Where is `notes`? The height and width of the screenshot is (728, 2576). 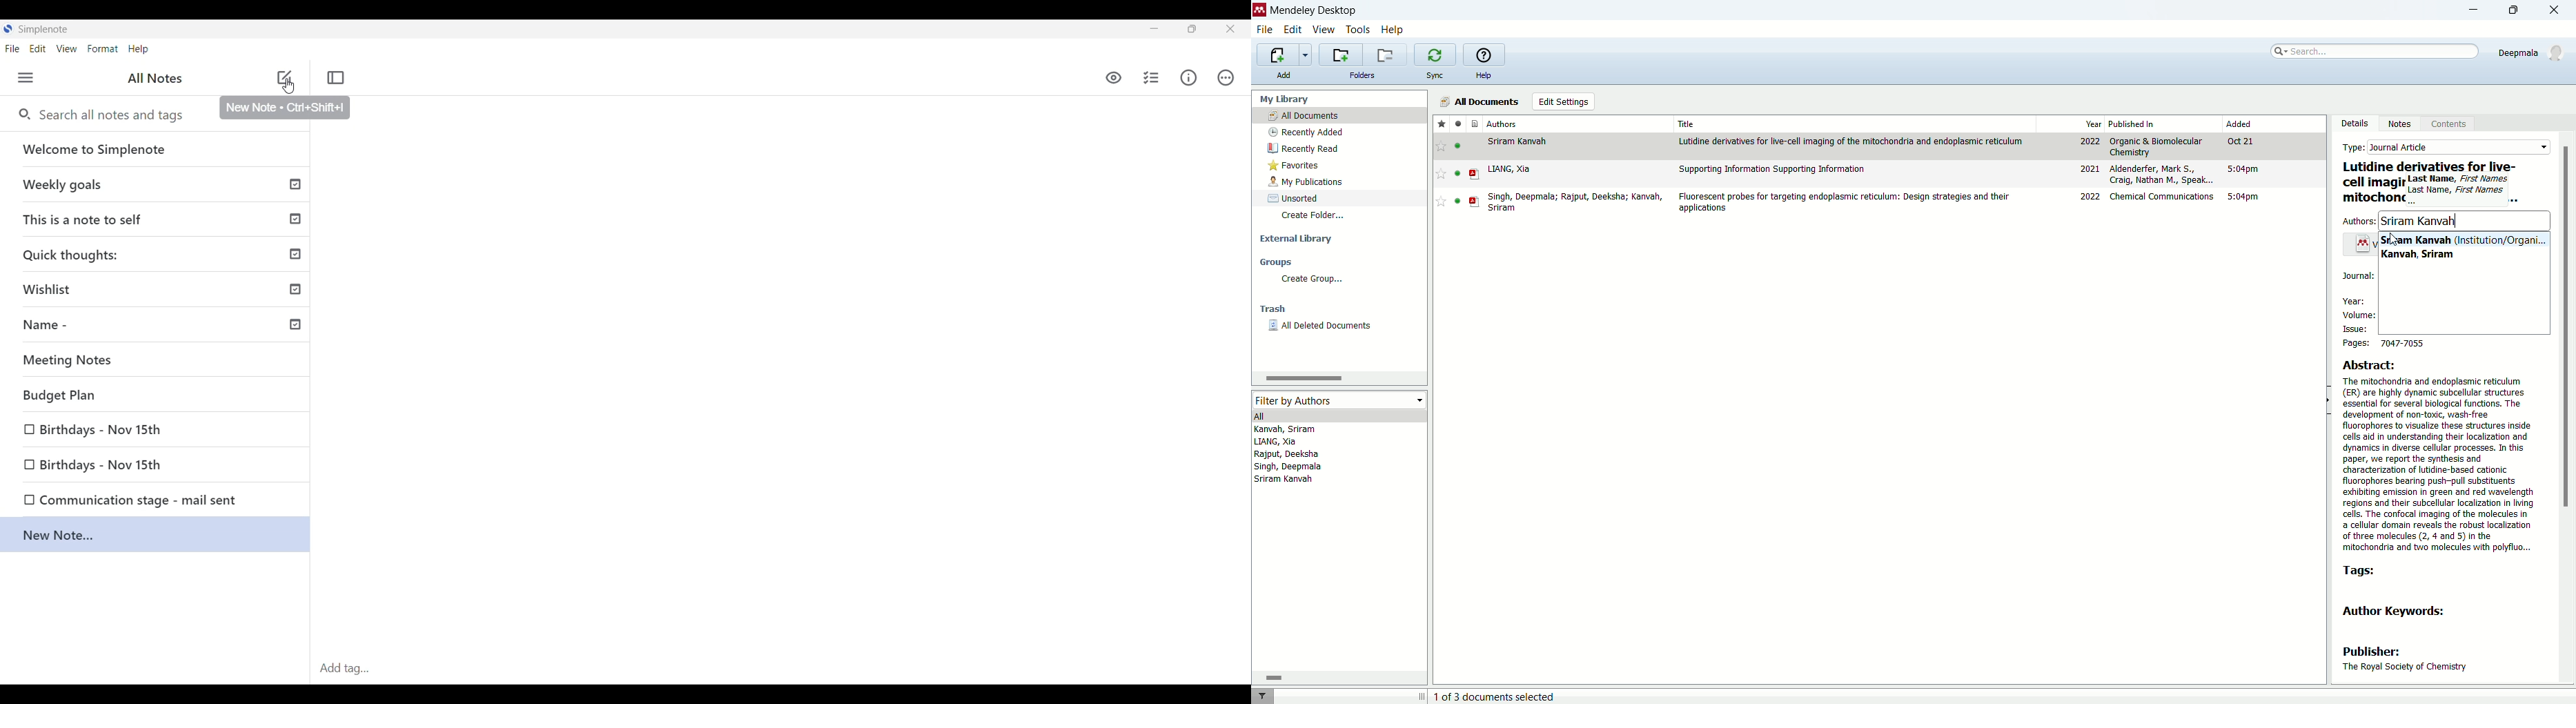
notes is located at coordinates (2399, 126).